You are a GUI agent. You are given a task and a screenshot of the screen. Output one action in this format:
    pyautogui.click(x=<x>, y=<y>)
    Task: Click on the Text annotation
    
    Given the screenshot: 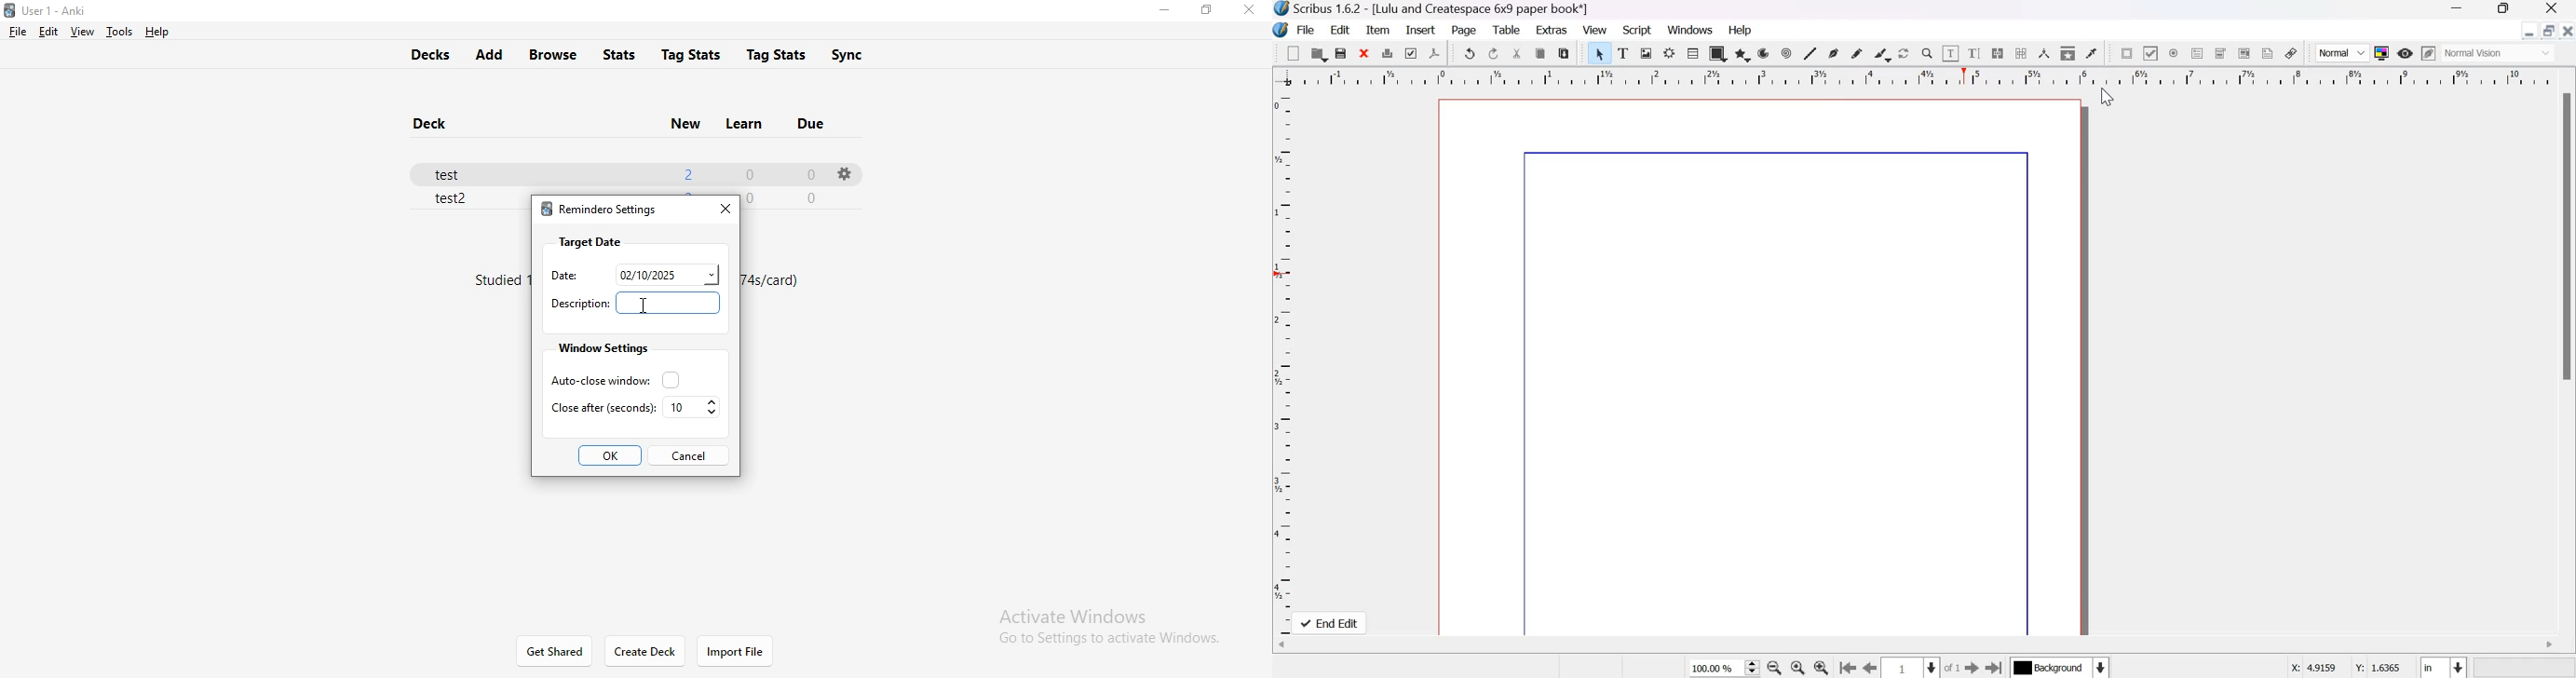 What is the action you would take?
    pyautogui.click(x=2267, y=53)
    